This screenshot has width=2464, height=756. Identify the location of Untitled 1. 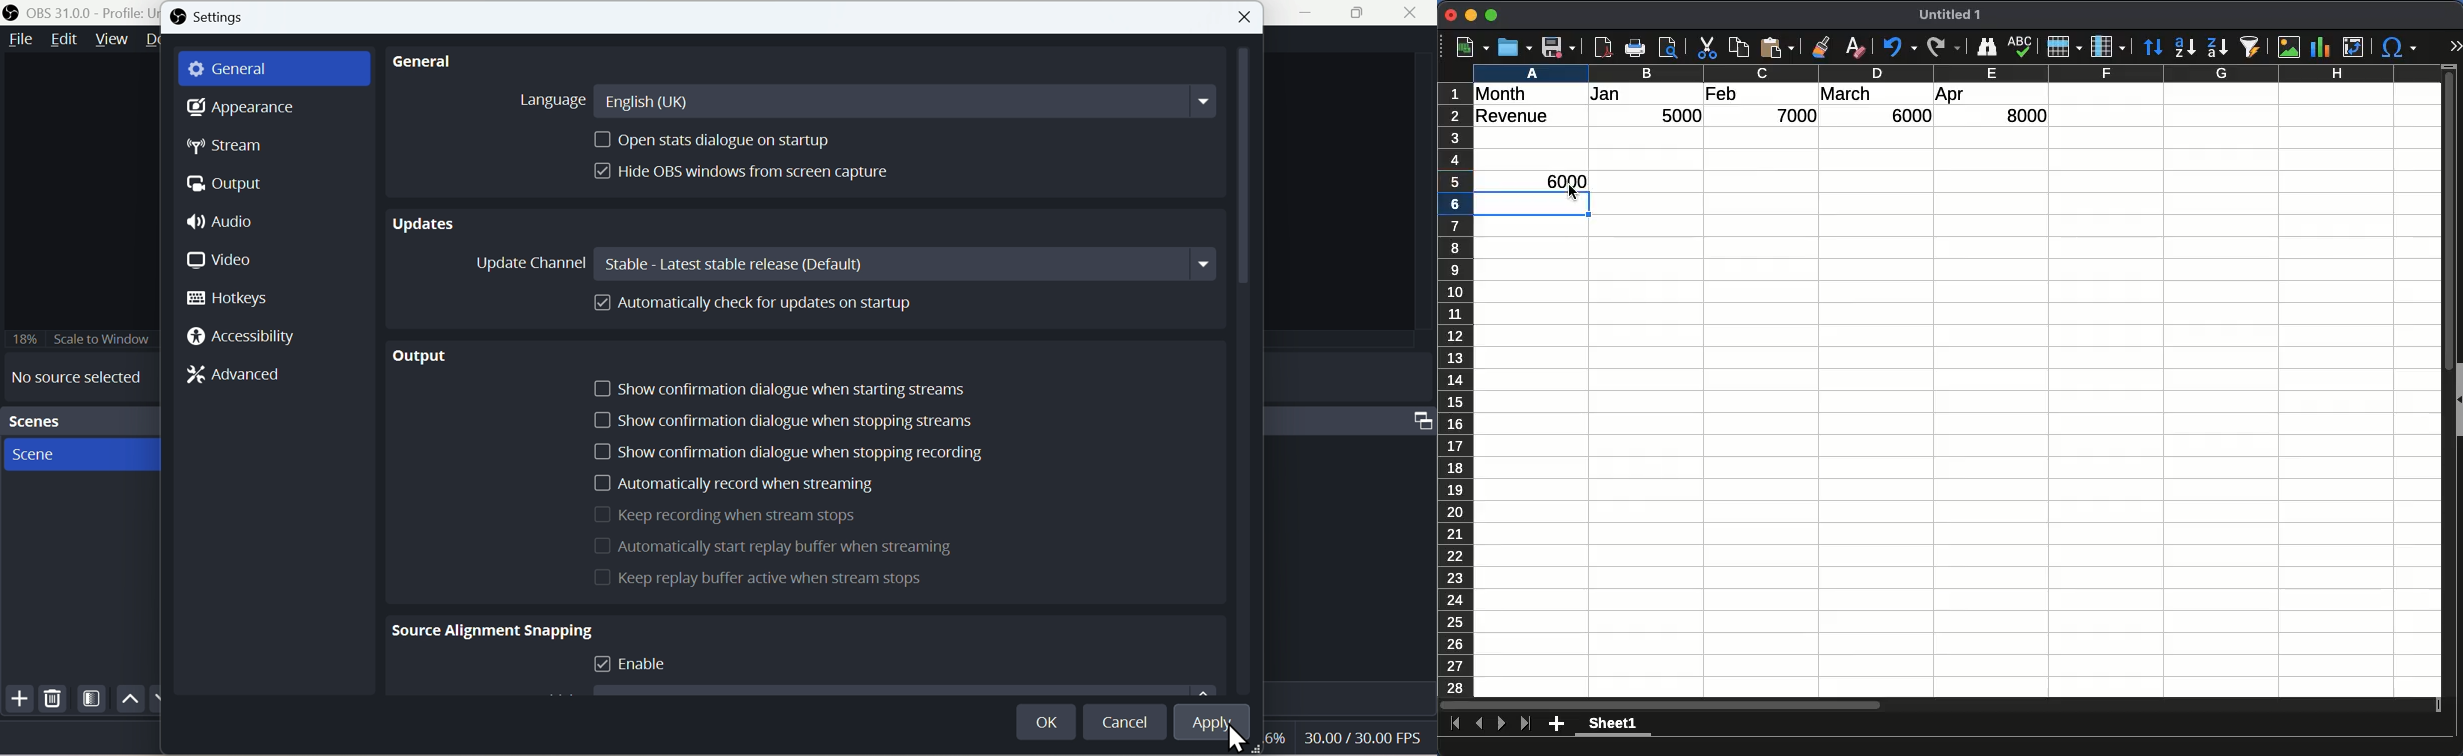
(1950, 14).